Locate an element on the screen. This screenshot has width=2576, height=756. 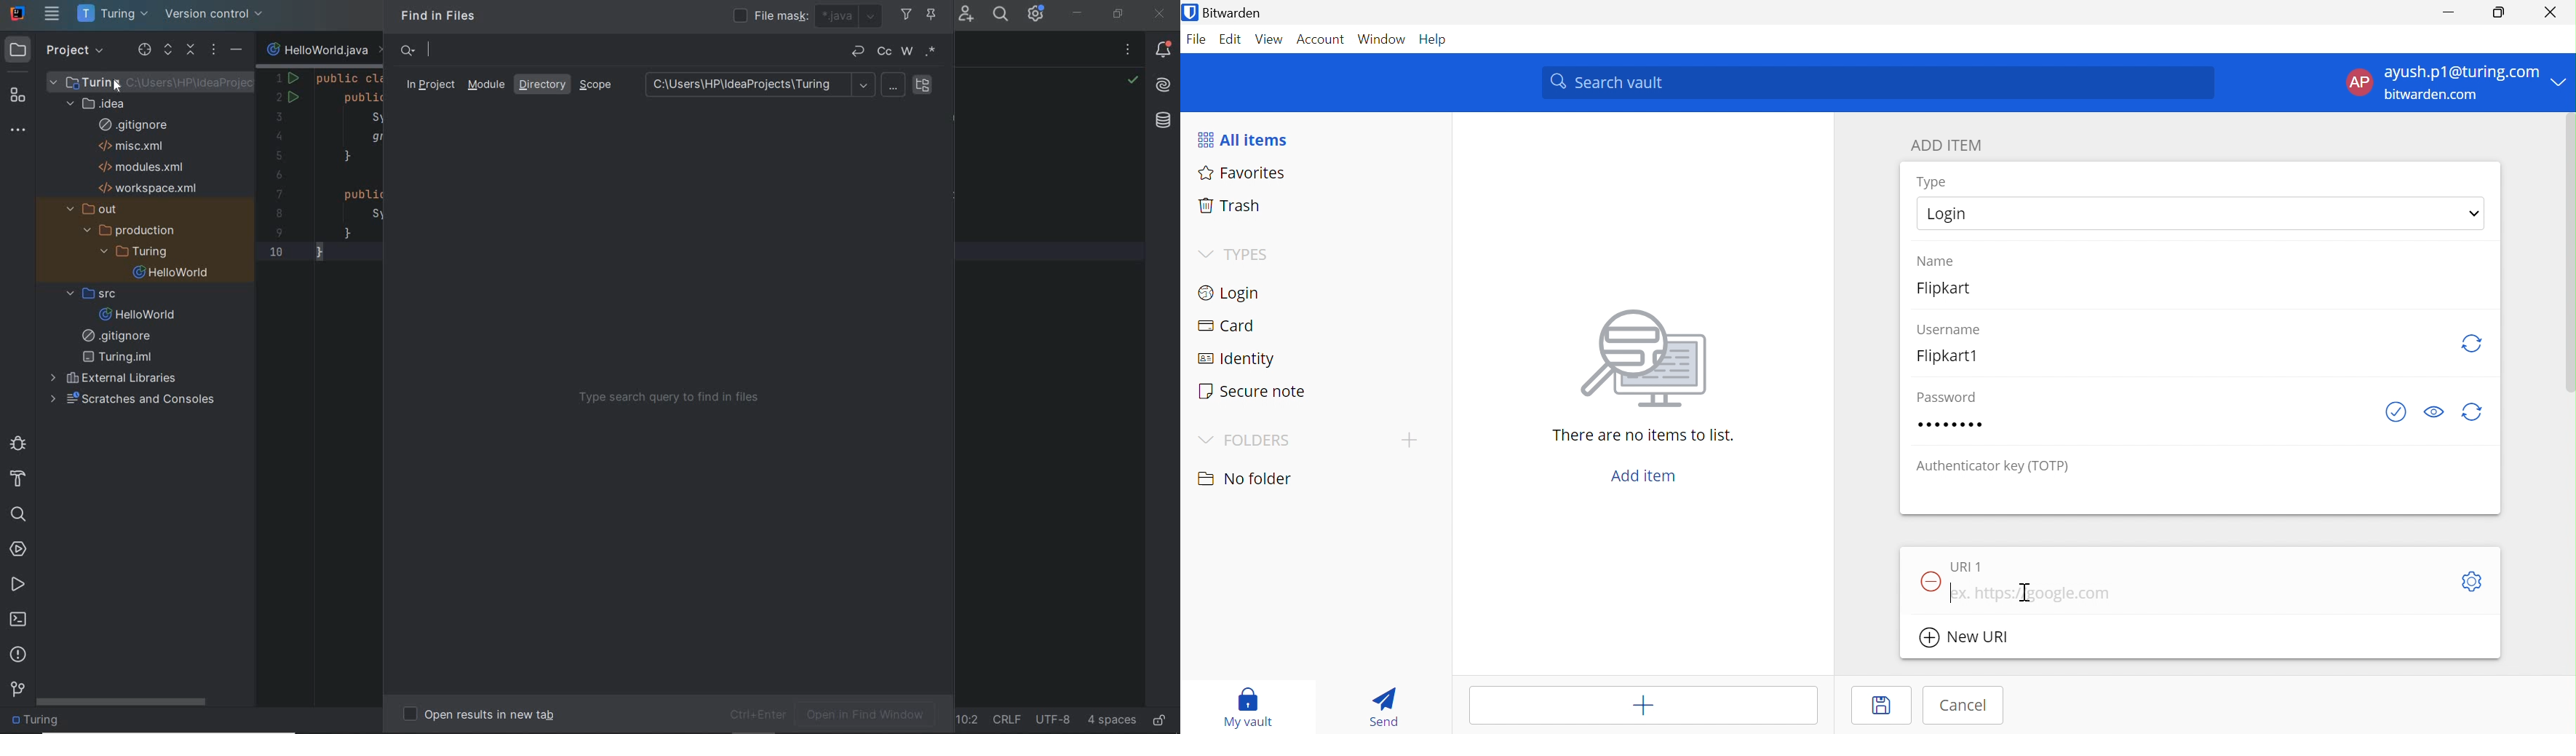
Account is located at coordinates (1321, 39).